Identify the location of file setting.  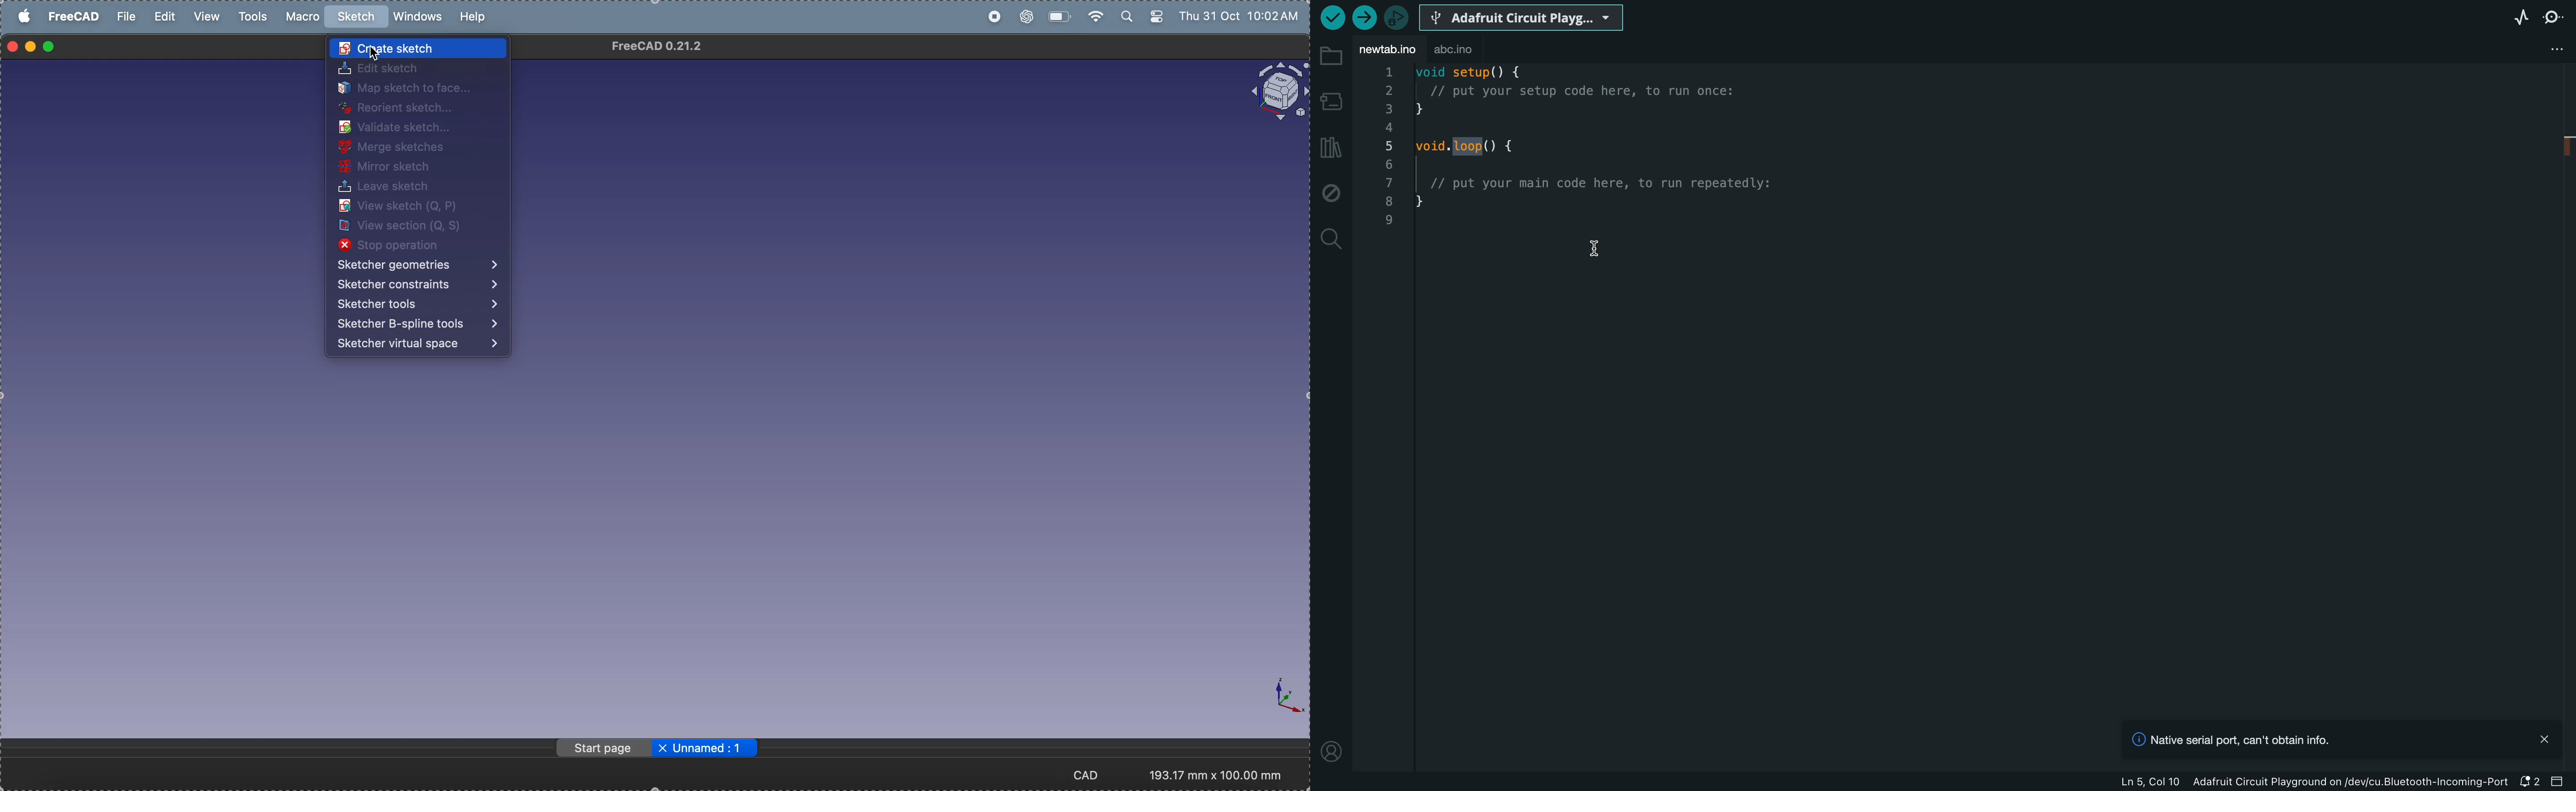
(2553, 49).